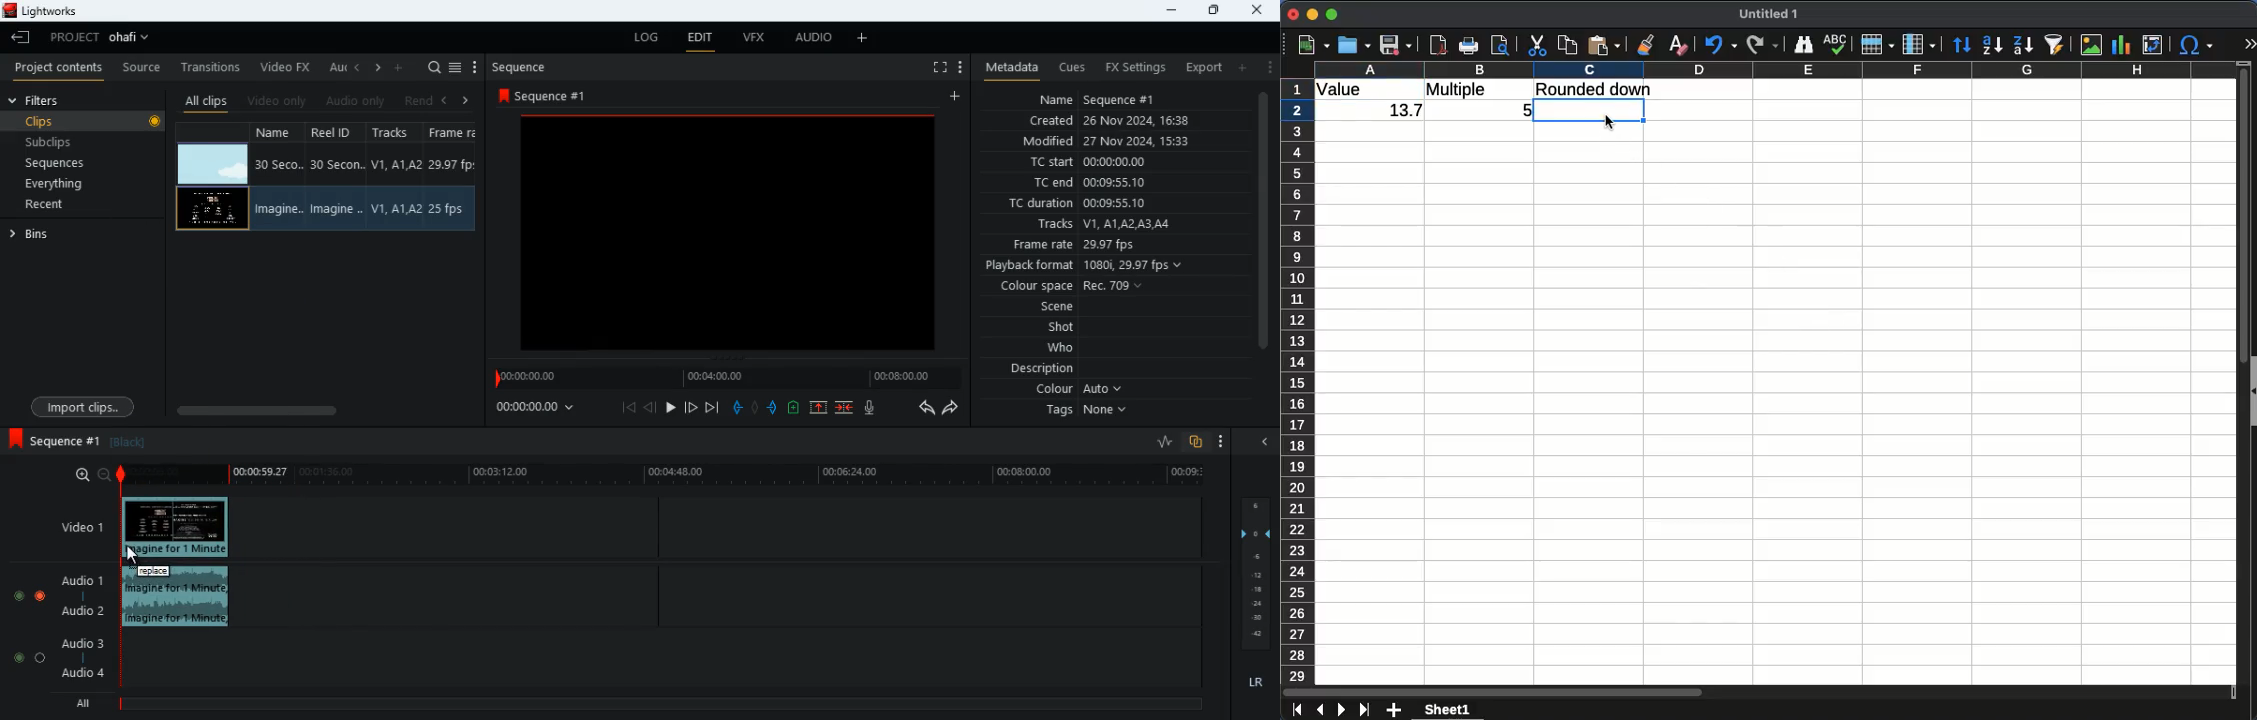  I want to click on finder, so click(1804, 46).